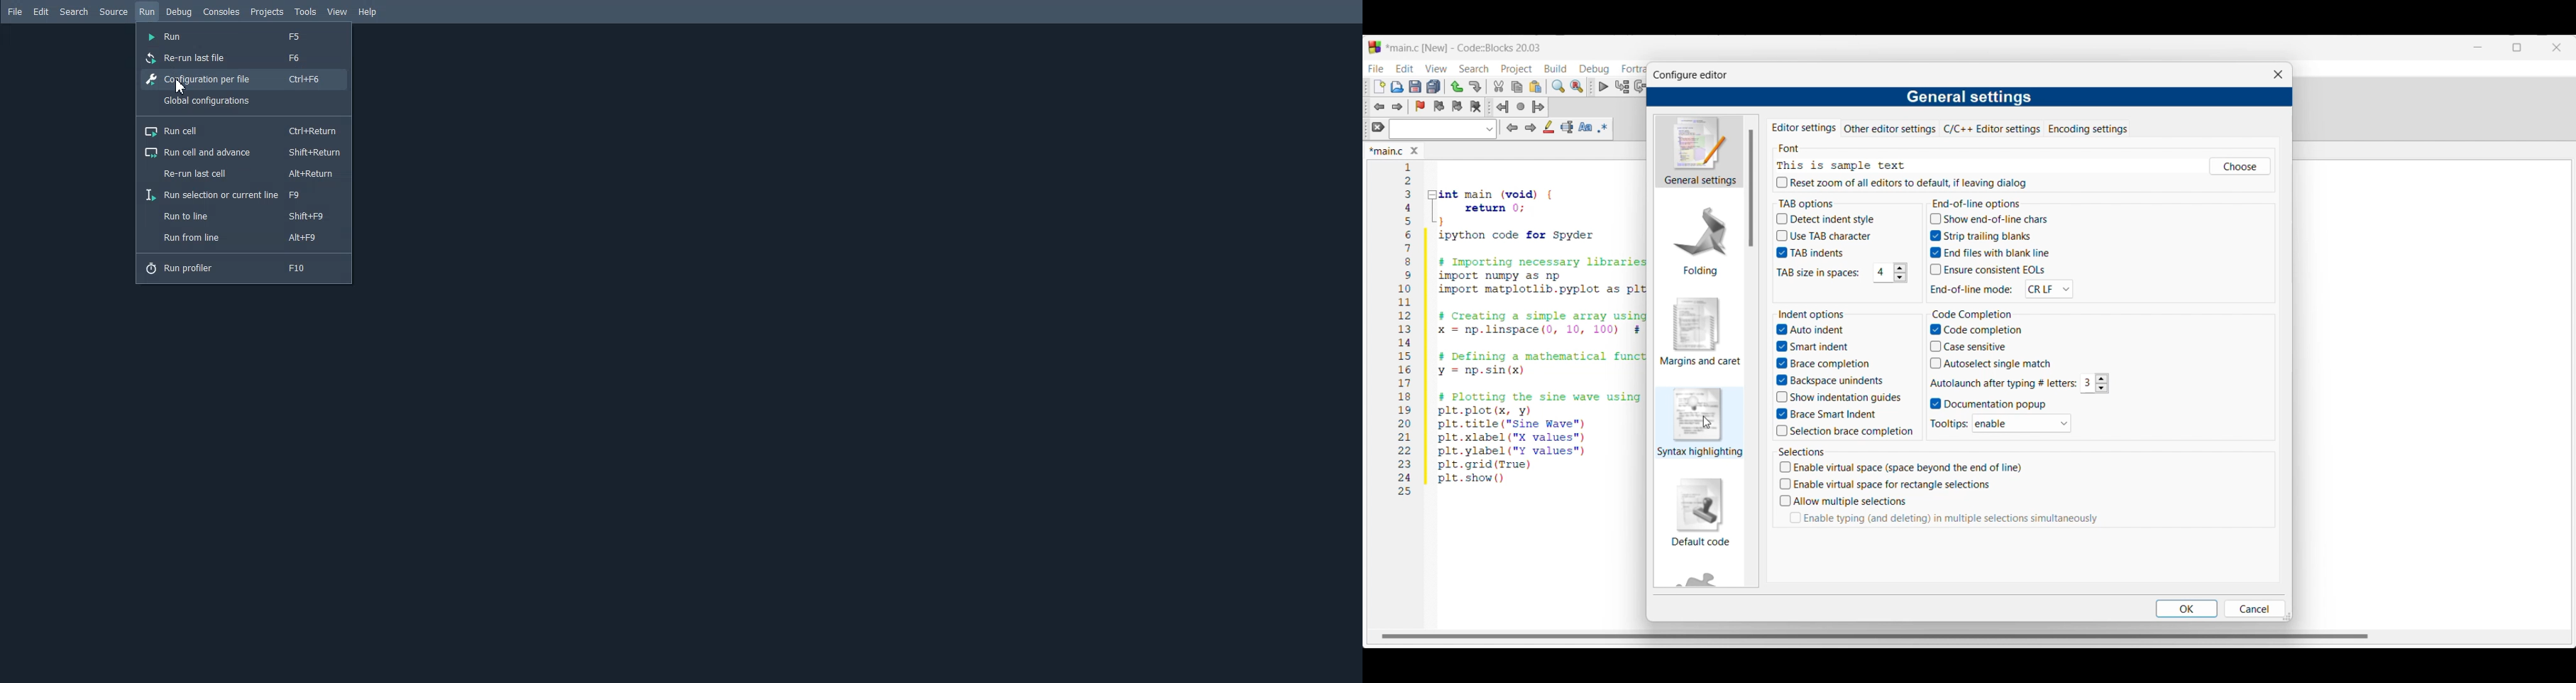 This screenshot has height=700, width=2576. What do you see at coordinates (1475, 107) in the screenshot?
I see `Clear bookmarks` at bounding box center [1475, 107].